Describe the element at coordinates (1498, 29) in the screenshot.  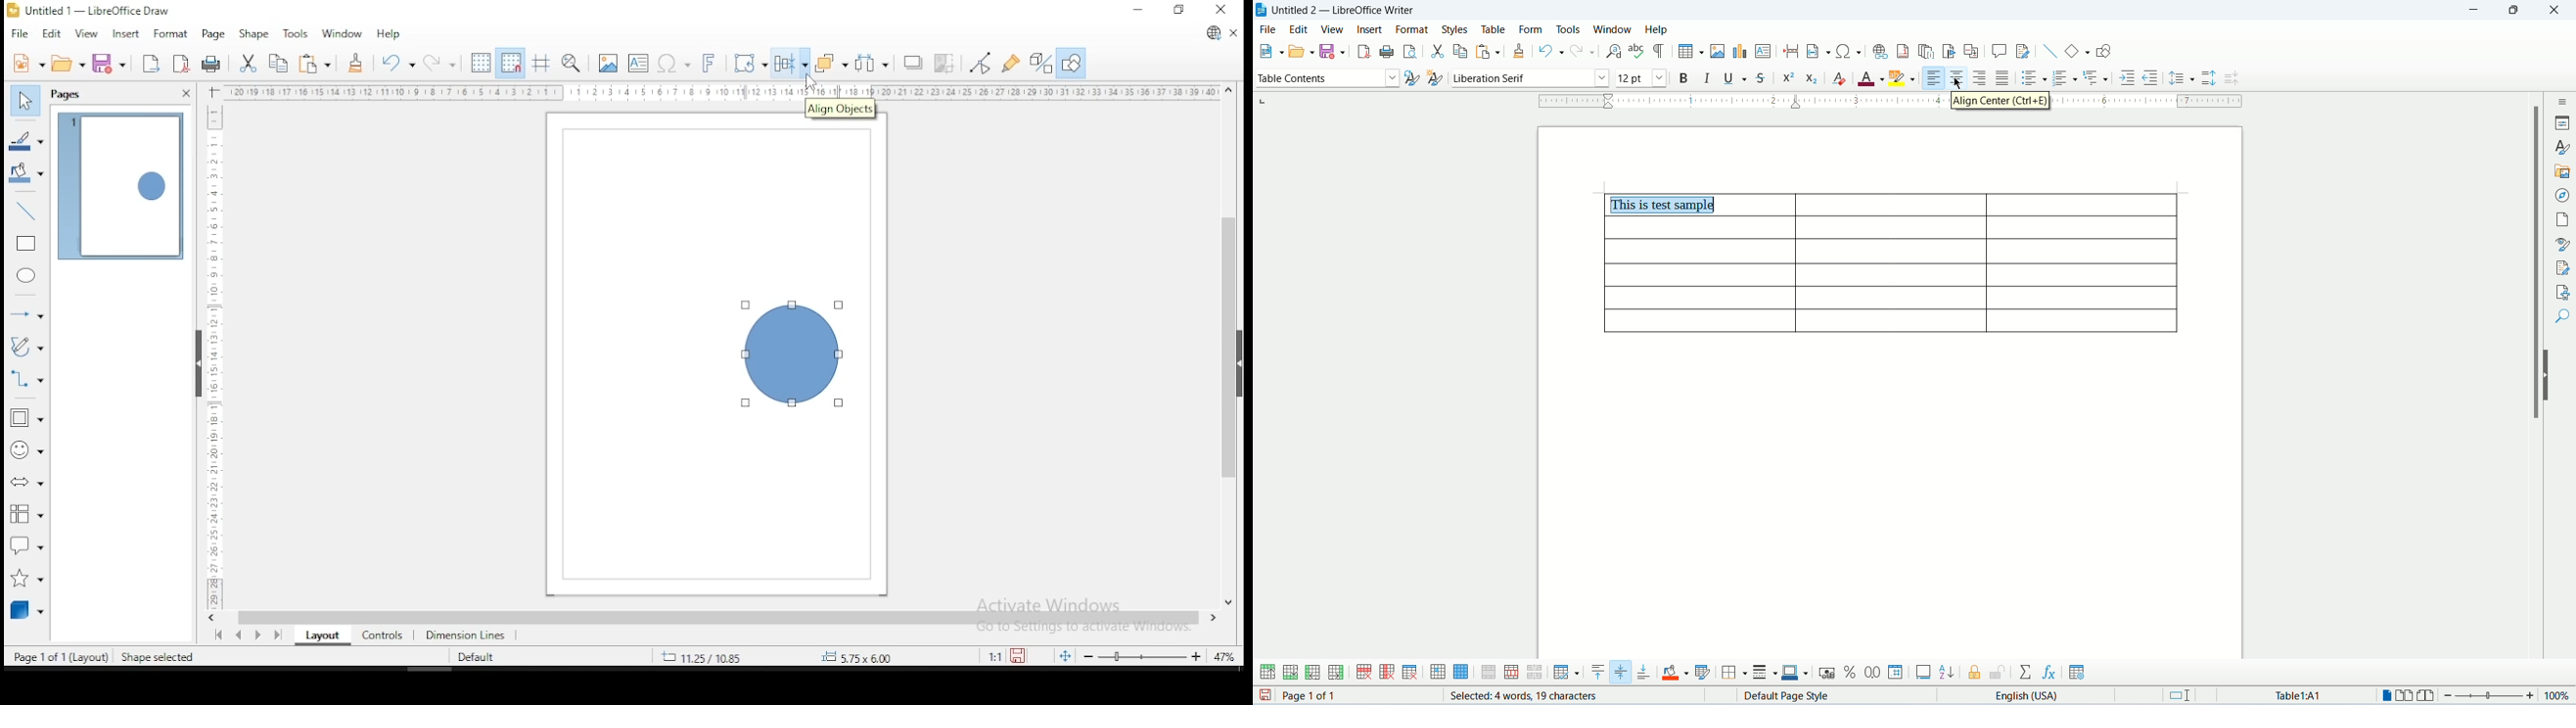
I see `table` at that location.